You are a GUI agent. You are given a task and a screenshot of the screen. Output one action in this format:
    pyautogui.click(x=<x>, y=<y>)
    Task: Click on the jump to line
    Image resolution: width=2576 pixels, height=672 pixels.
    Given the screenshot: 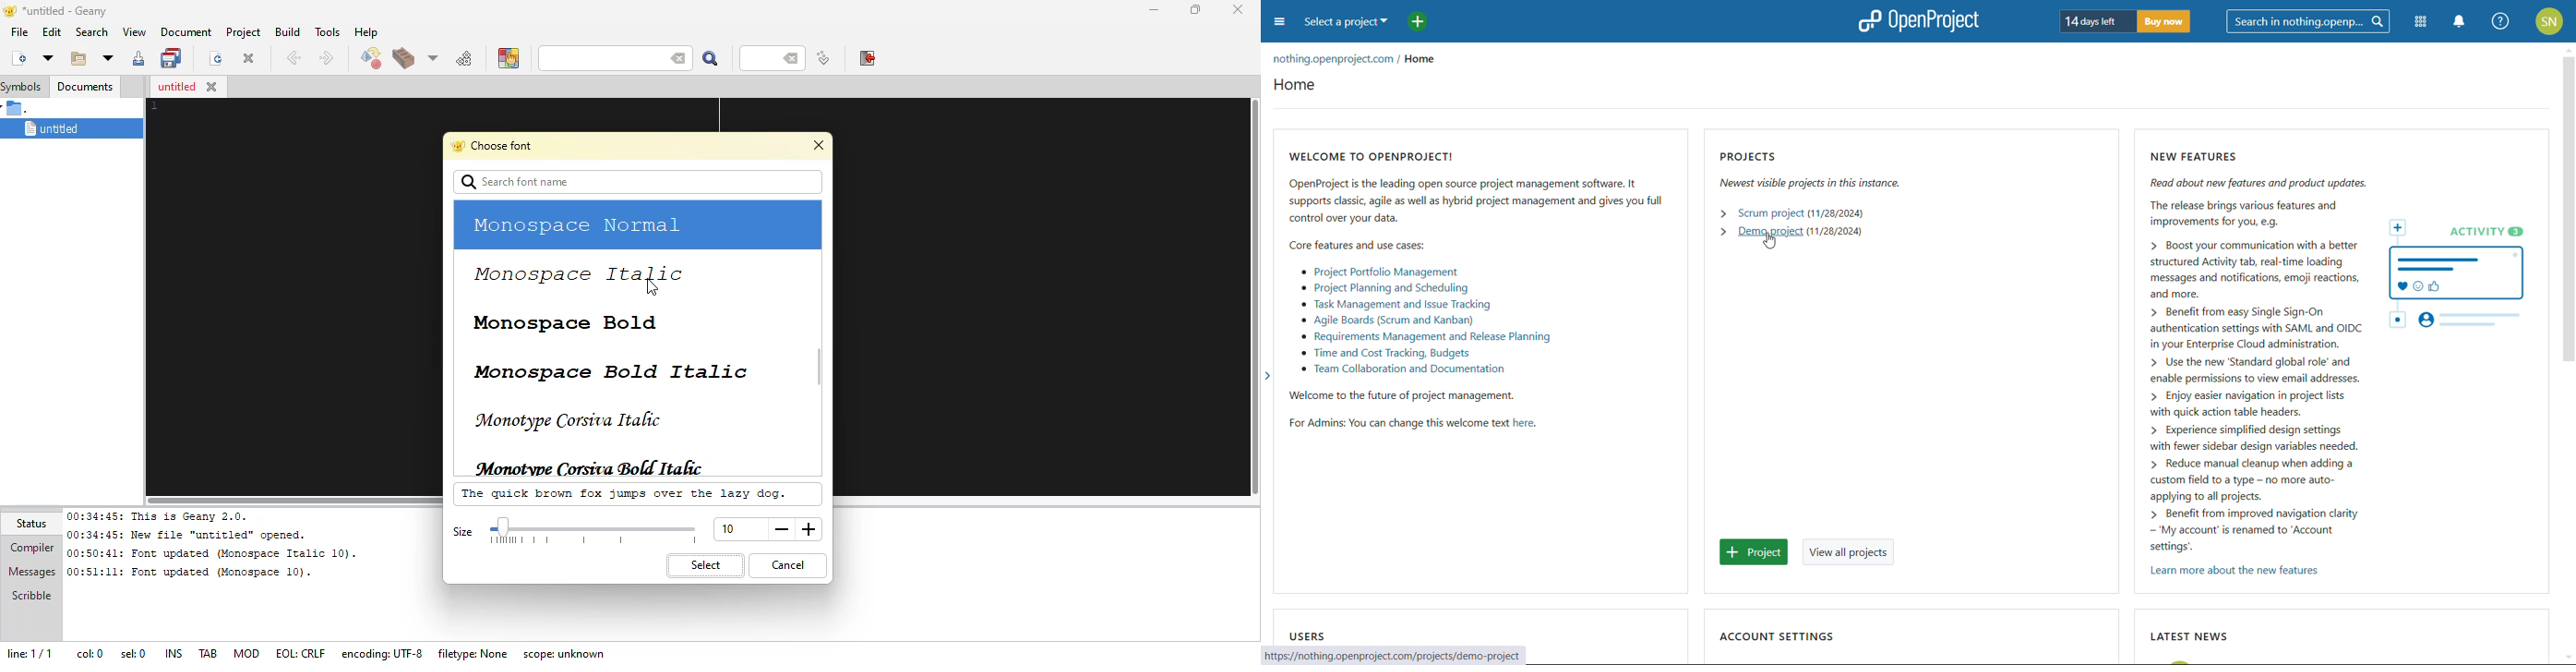 What is the action you would take?
    pyautogui.click(x=821, y=59)
    